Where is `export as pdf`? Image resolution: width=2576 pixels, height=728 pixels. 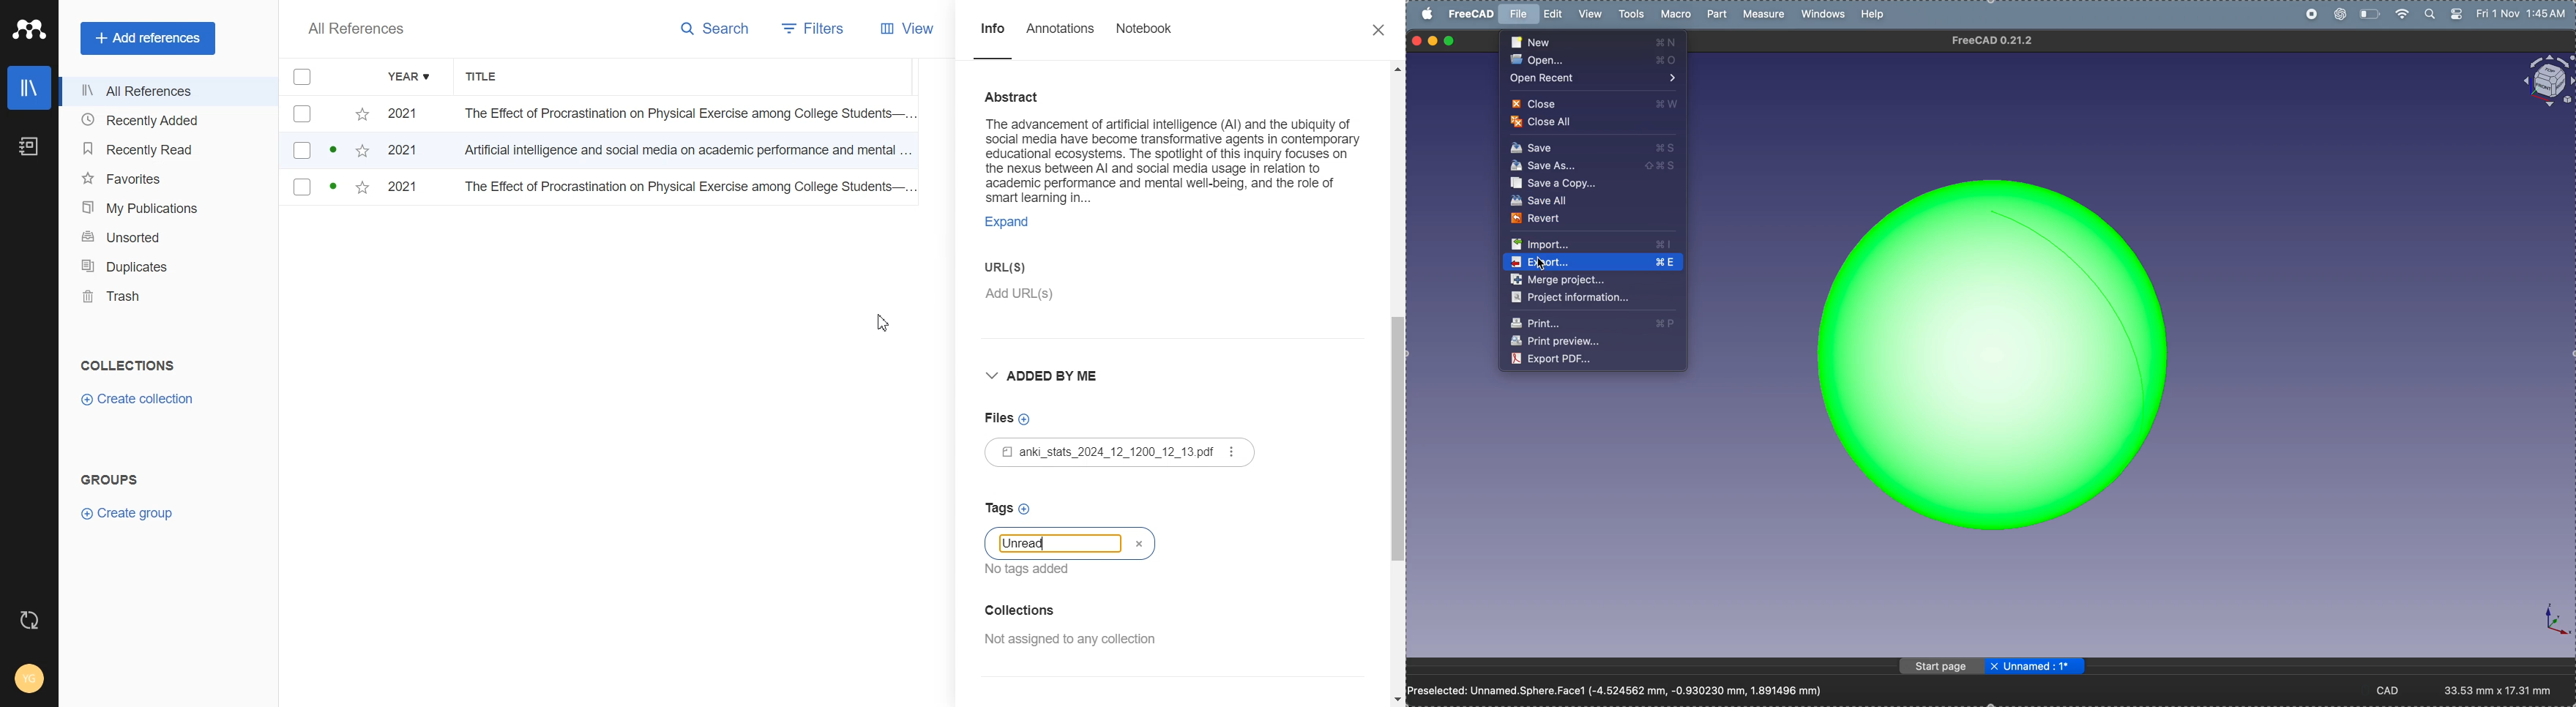
export as pdf is located at coordinates (1598, 361).